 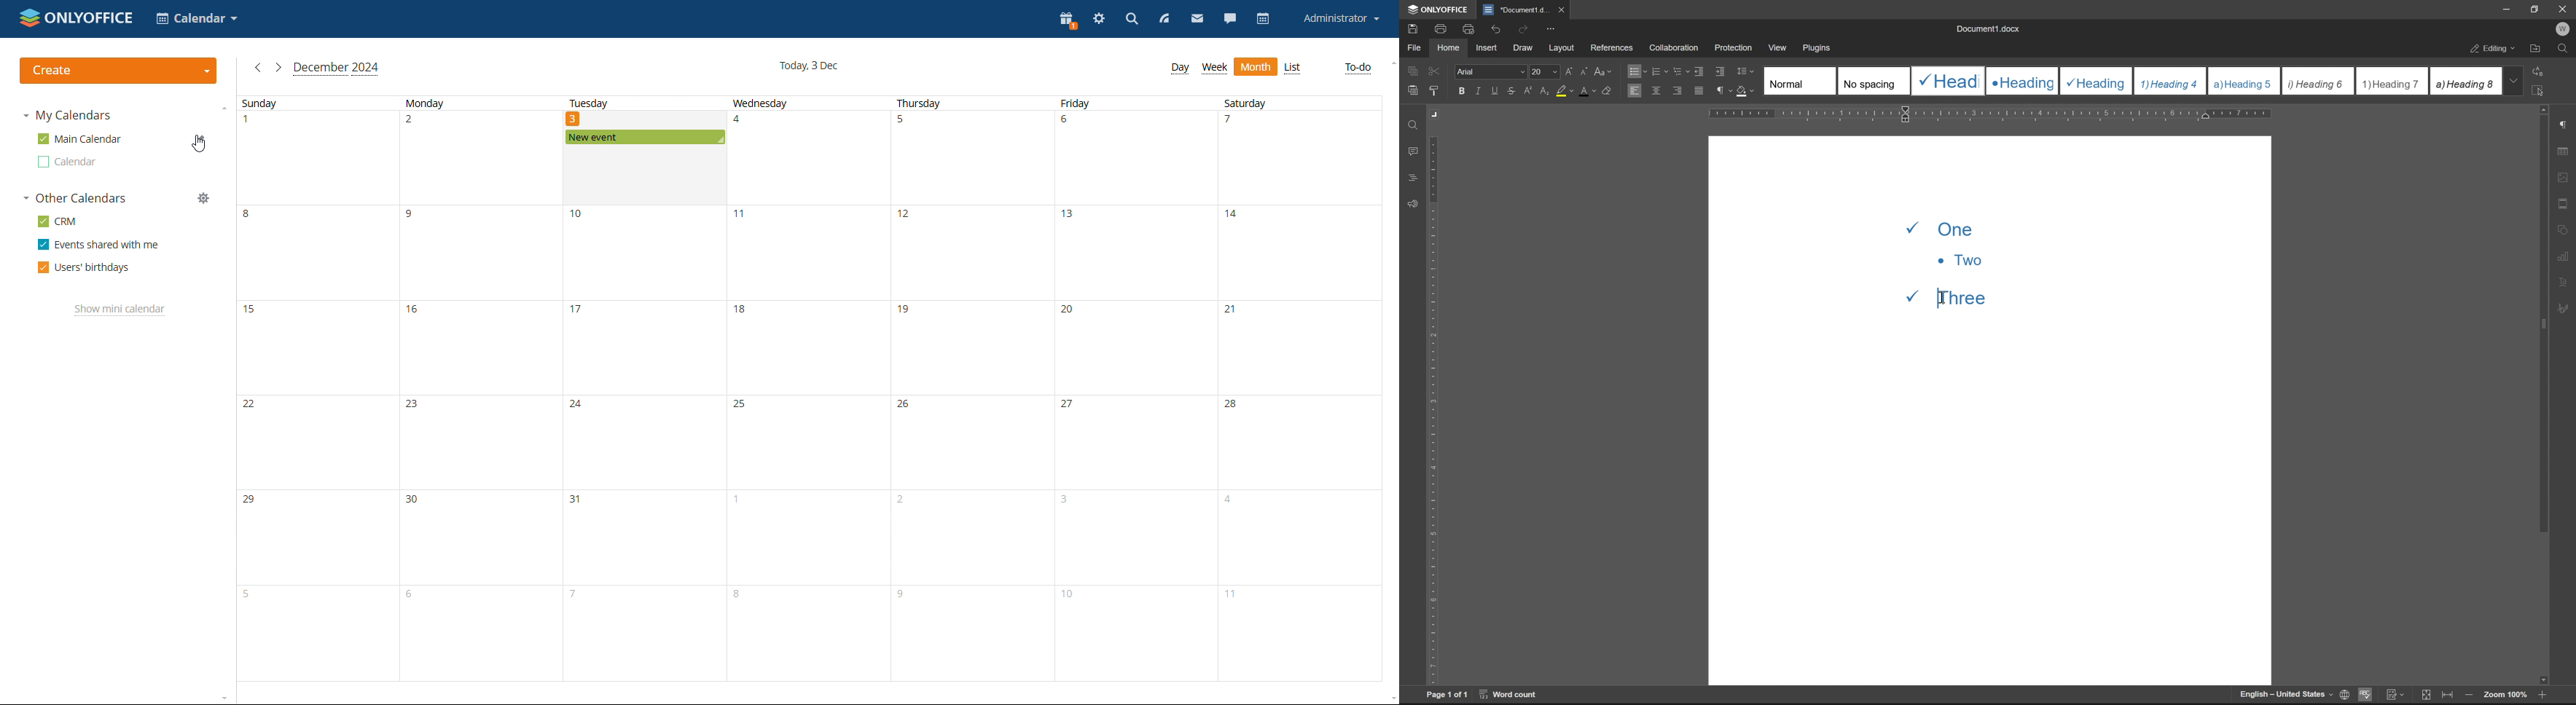 I want to click on document1.docx, so click(x=1987, y=28).